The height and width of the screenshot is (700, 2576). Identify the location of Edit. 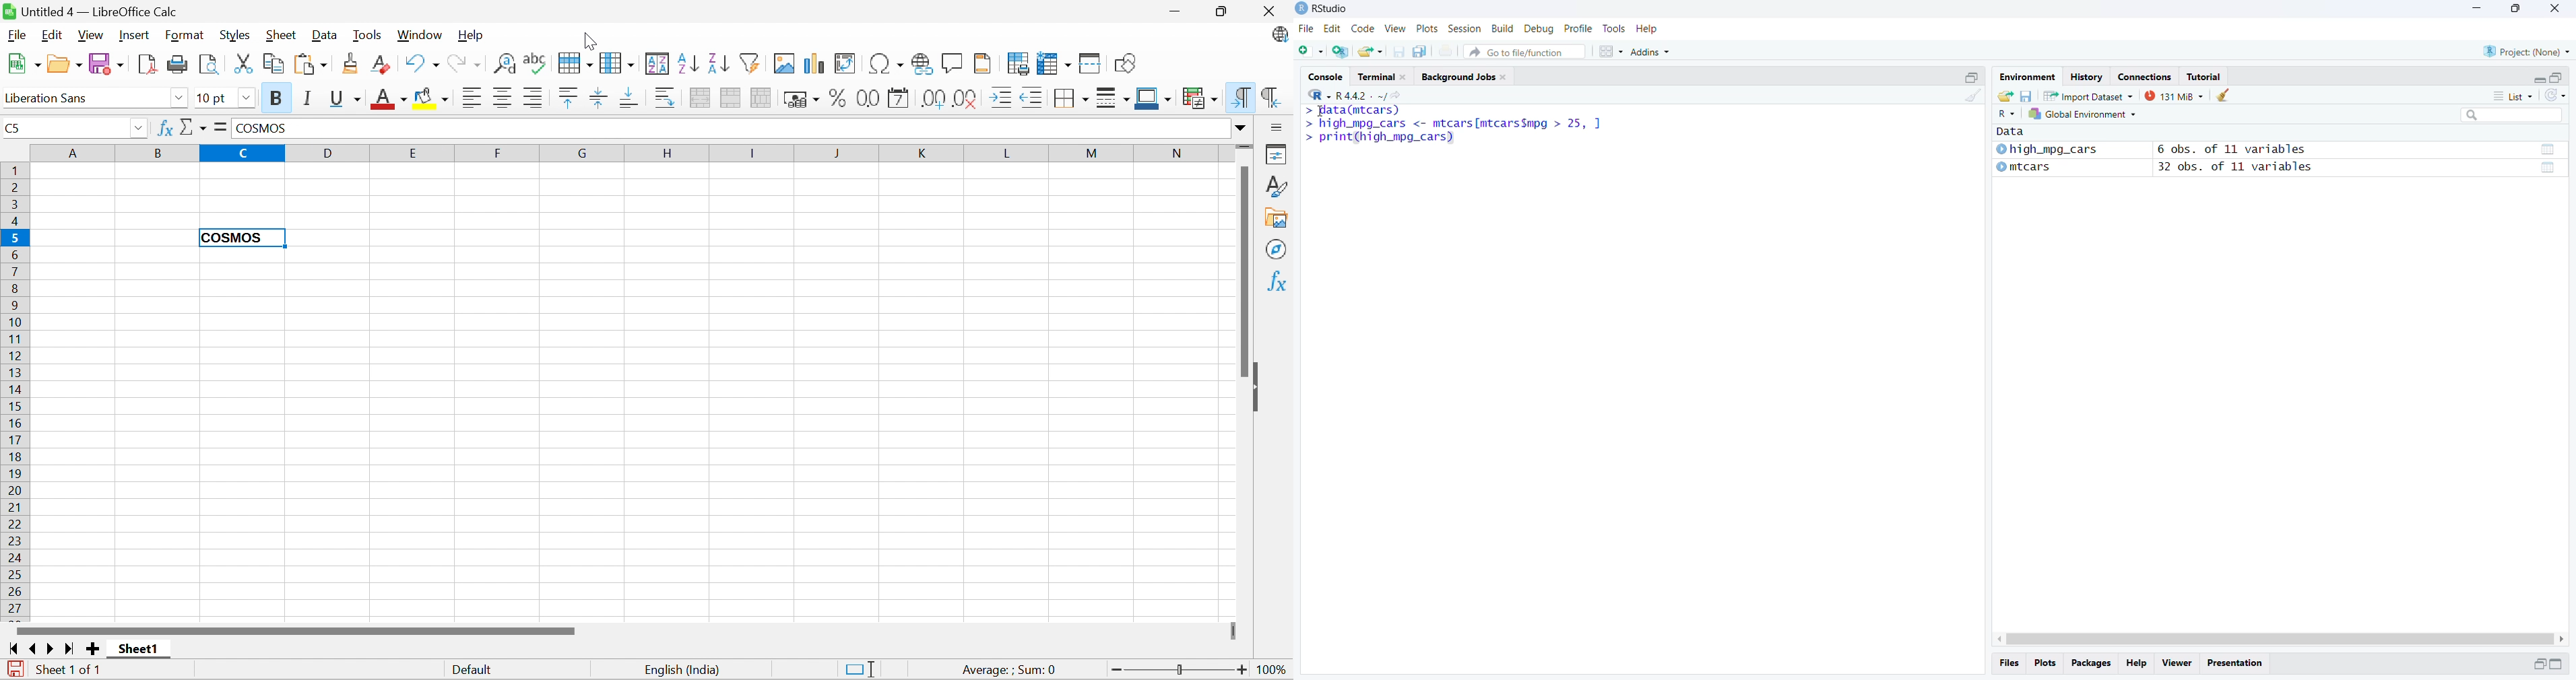
(52, 35).